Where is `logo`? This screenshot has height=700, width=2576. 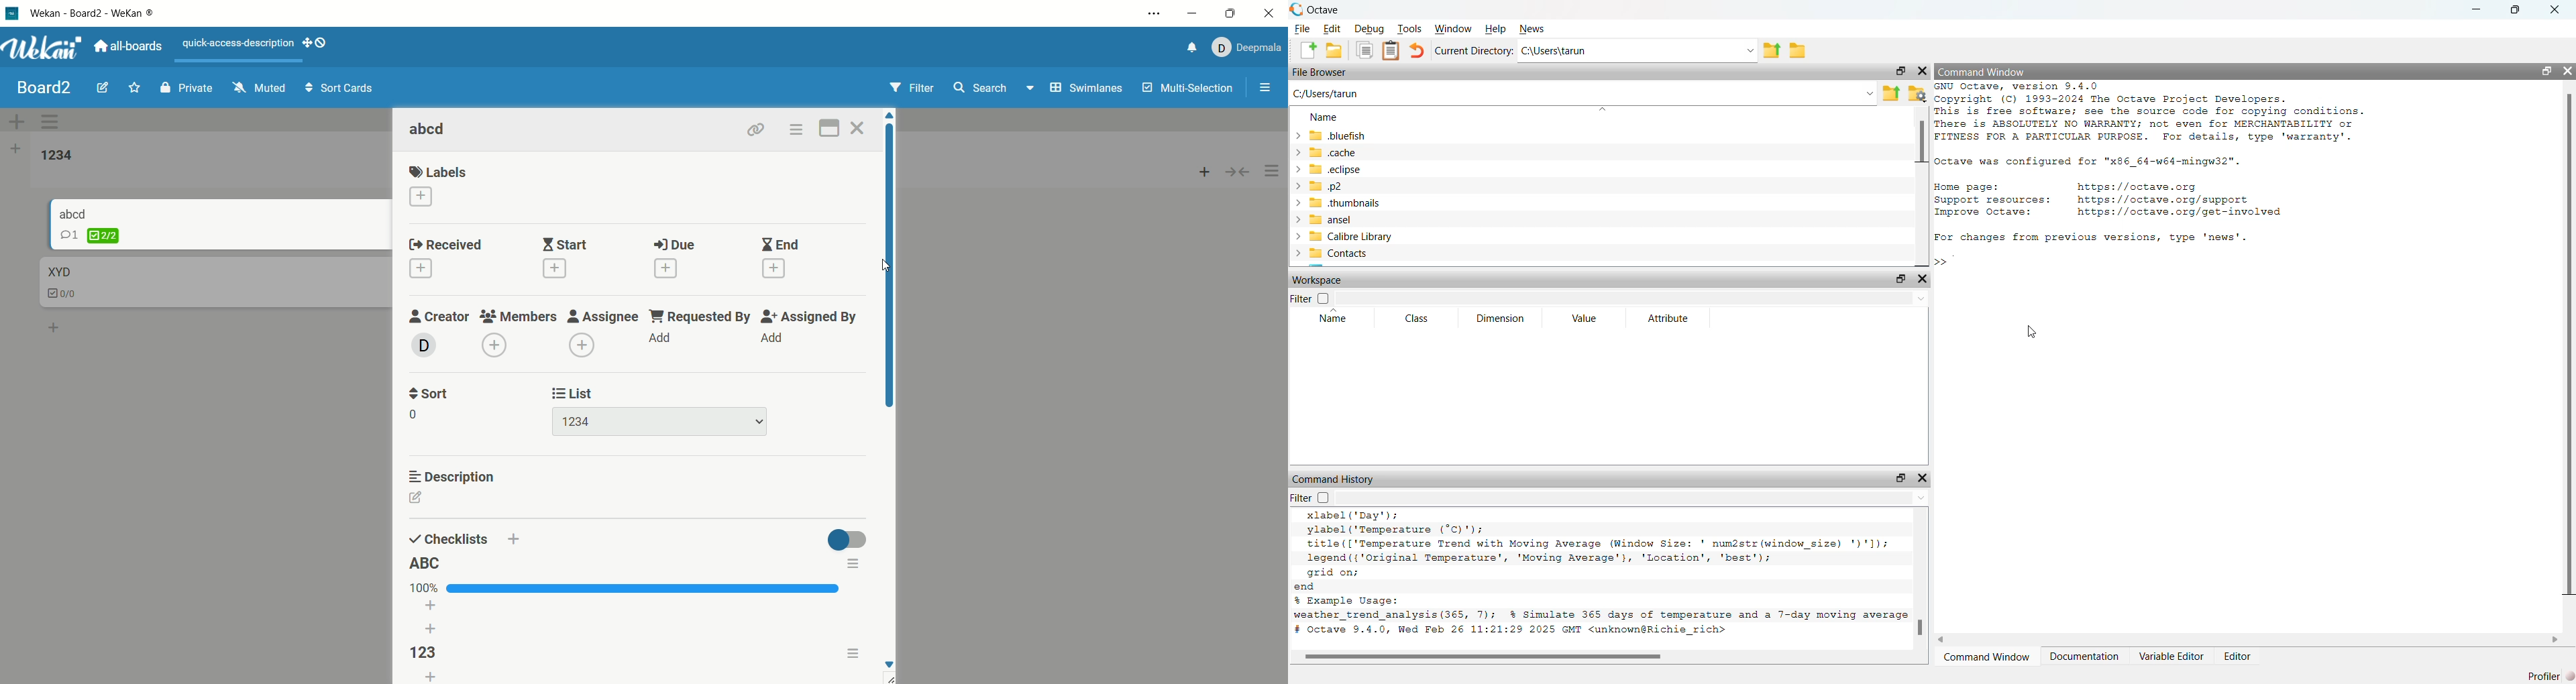
logo is located at coordinates (13, 15).